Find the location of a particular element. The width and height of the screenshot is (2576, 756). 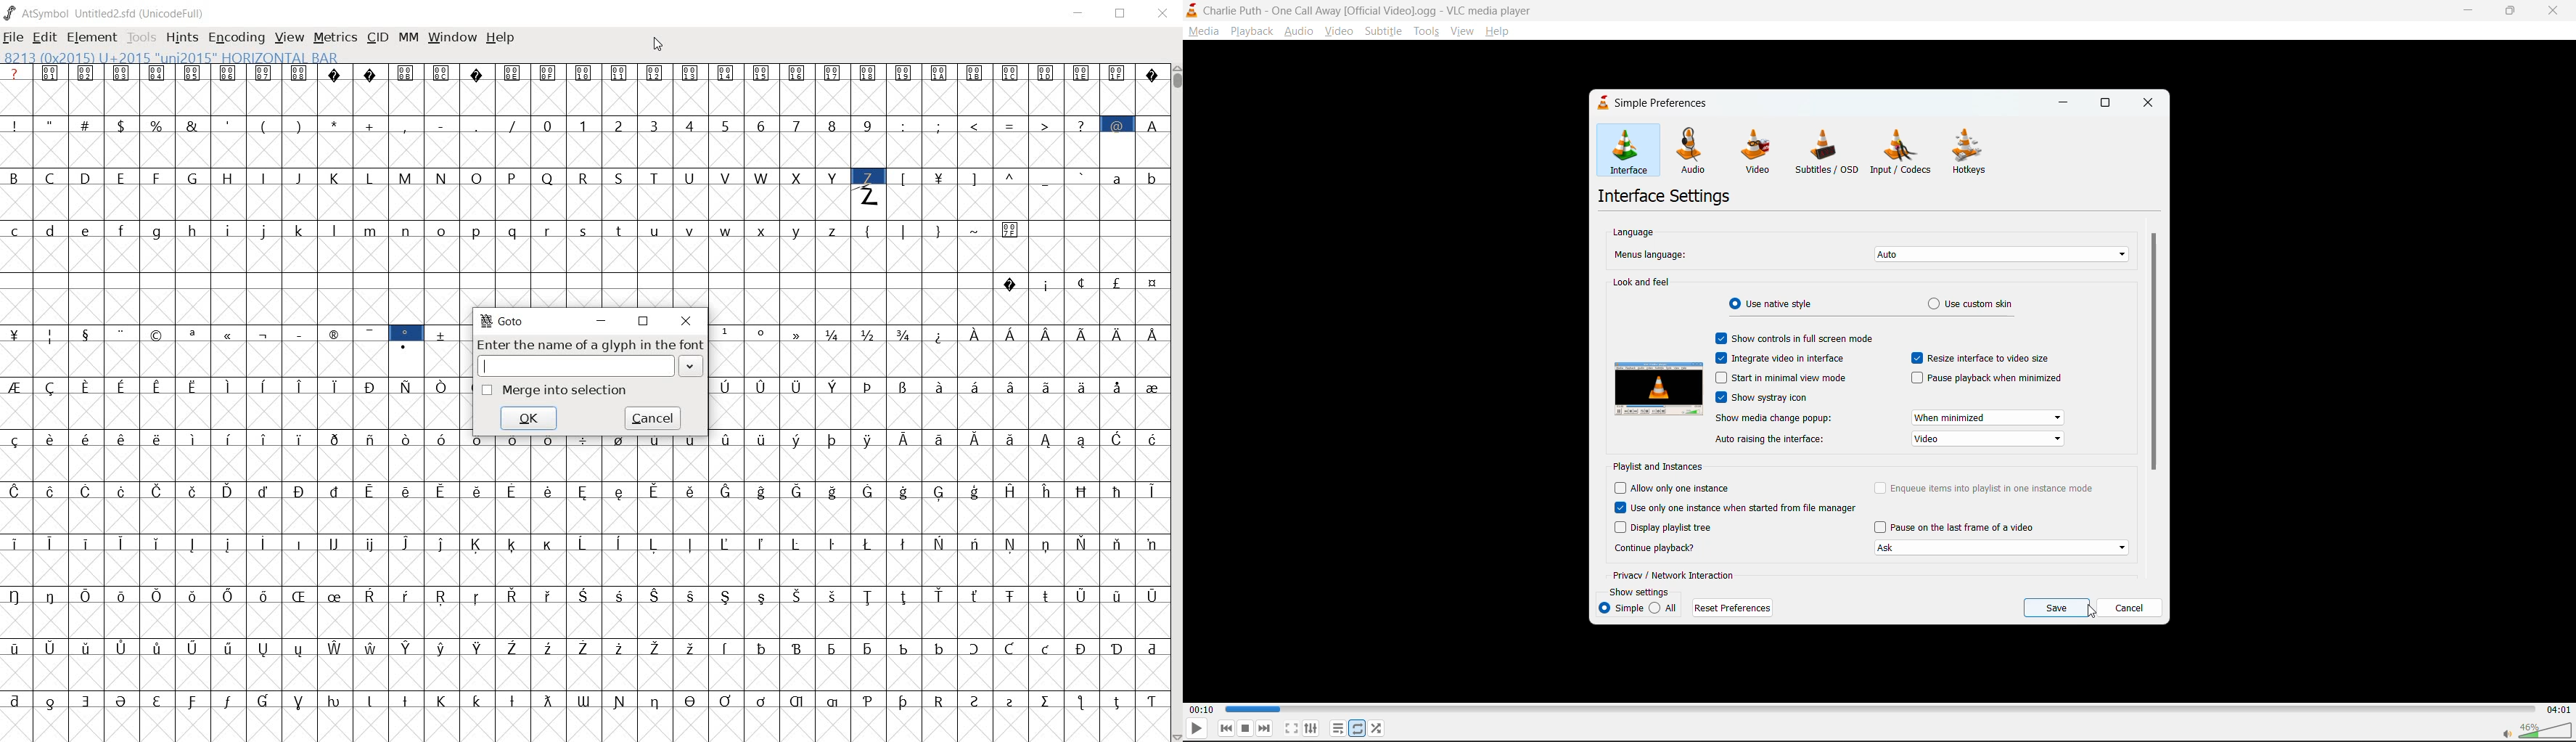

language is located at coordinates (1635, 232).